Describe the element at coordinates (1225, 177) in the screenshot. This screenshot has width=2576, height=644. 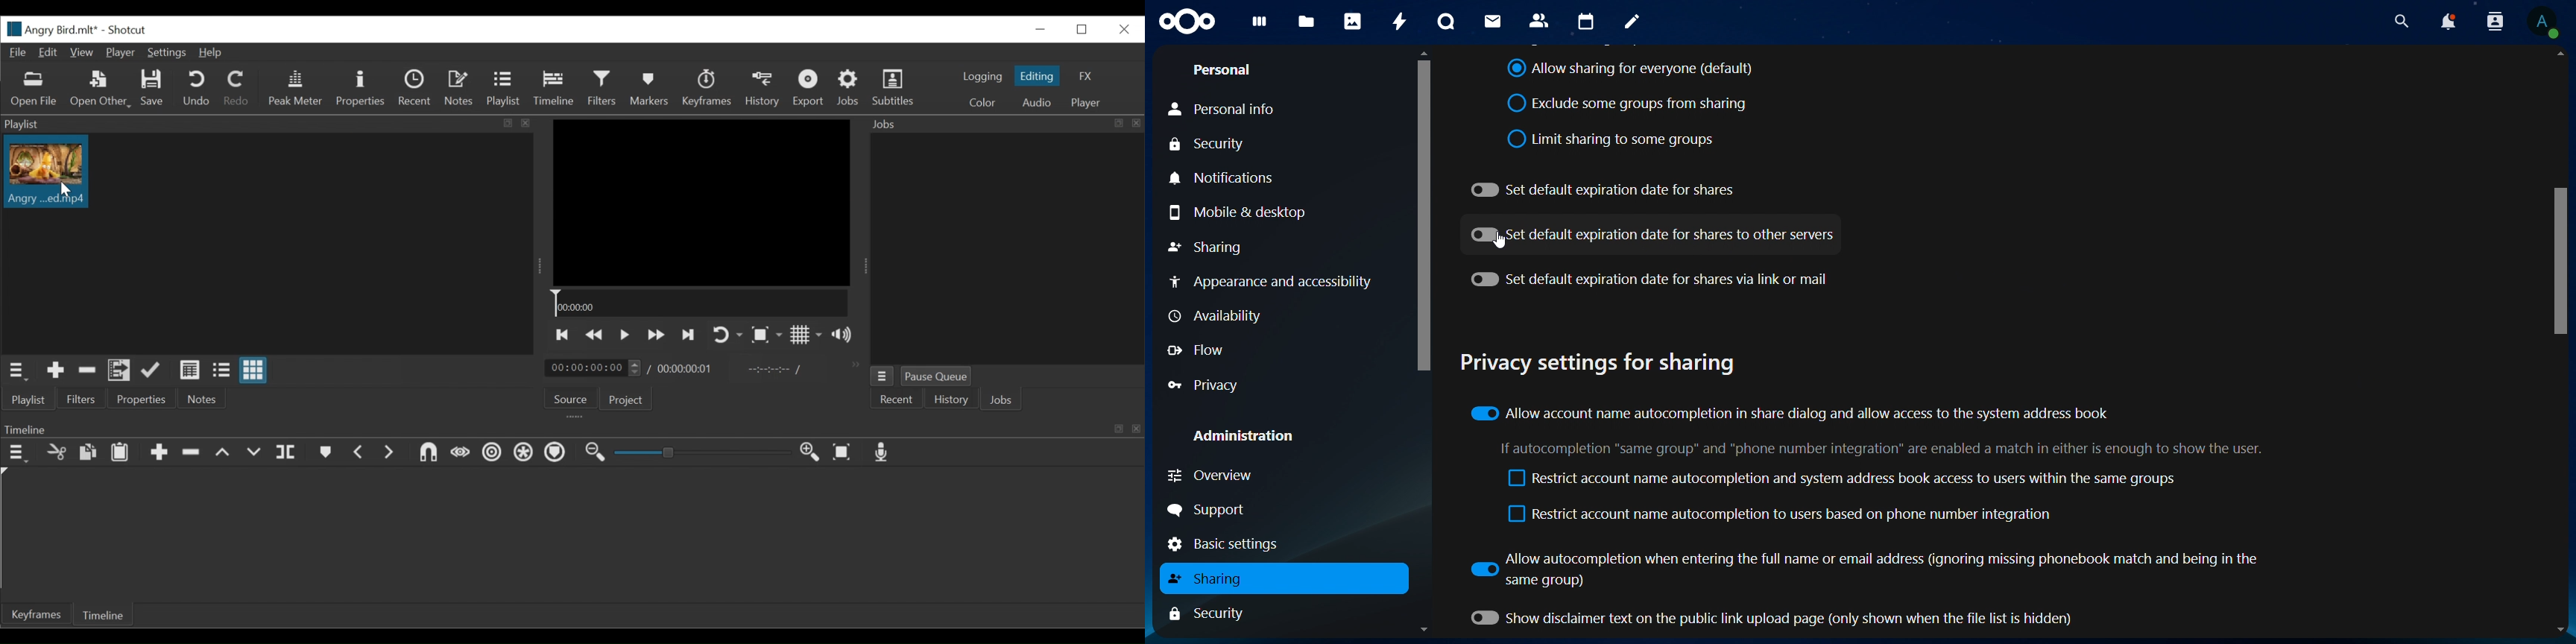
I see `notiifications` at that location.